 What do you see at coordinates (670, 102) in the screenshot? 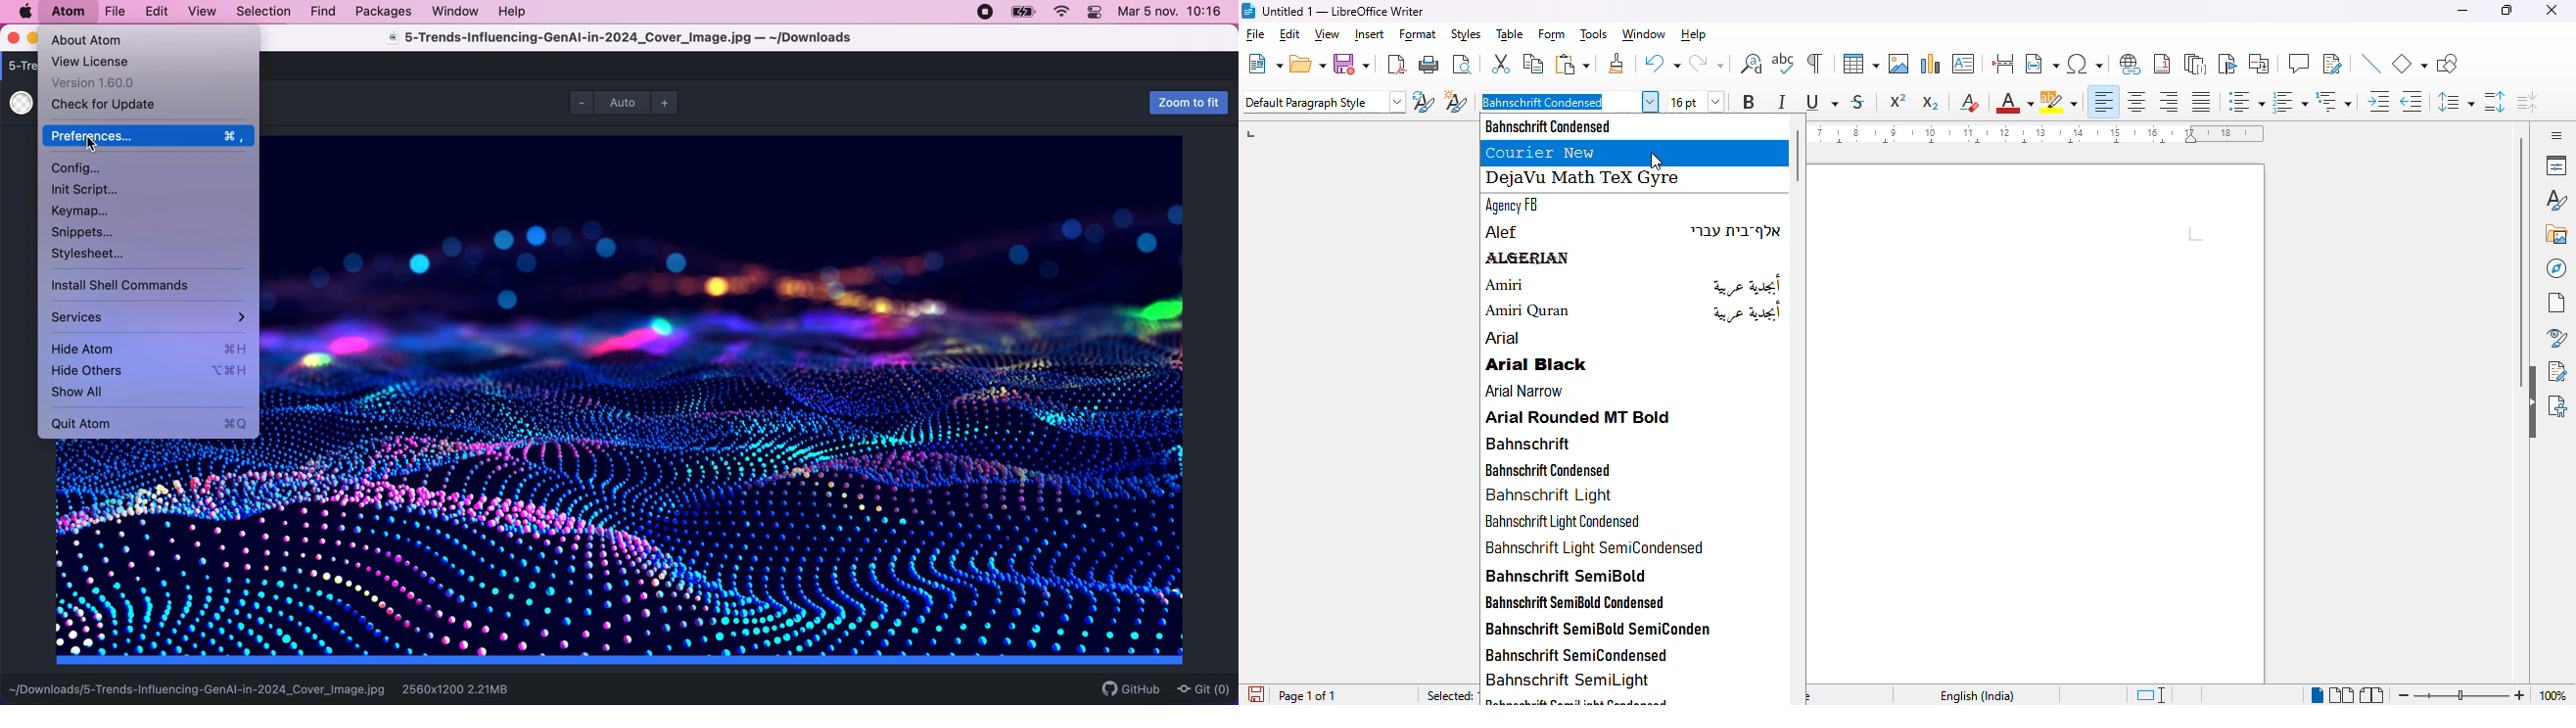
I see `zoom in` at bounding box center [670, 102].